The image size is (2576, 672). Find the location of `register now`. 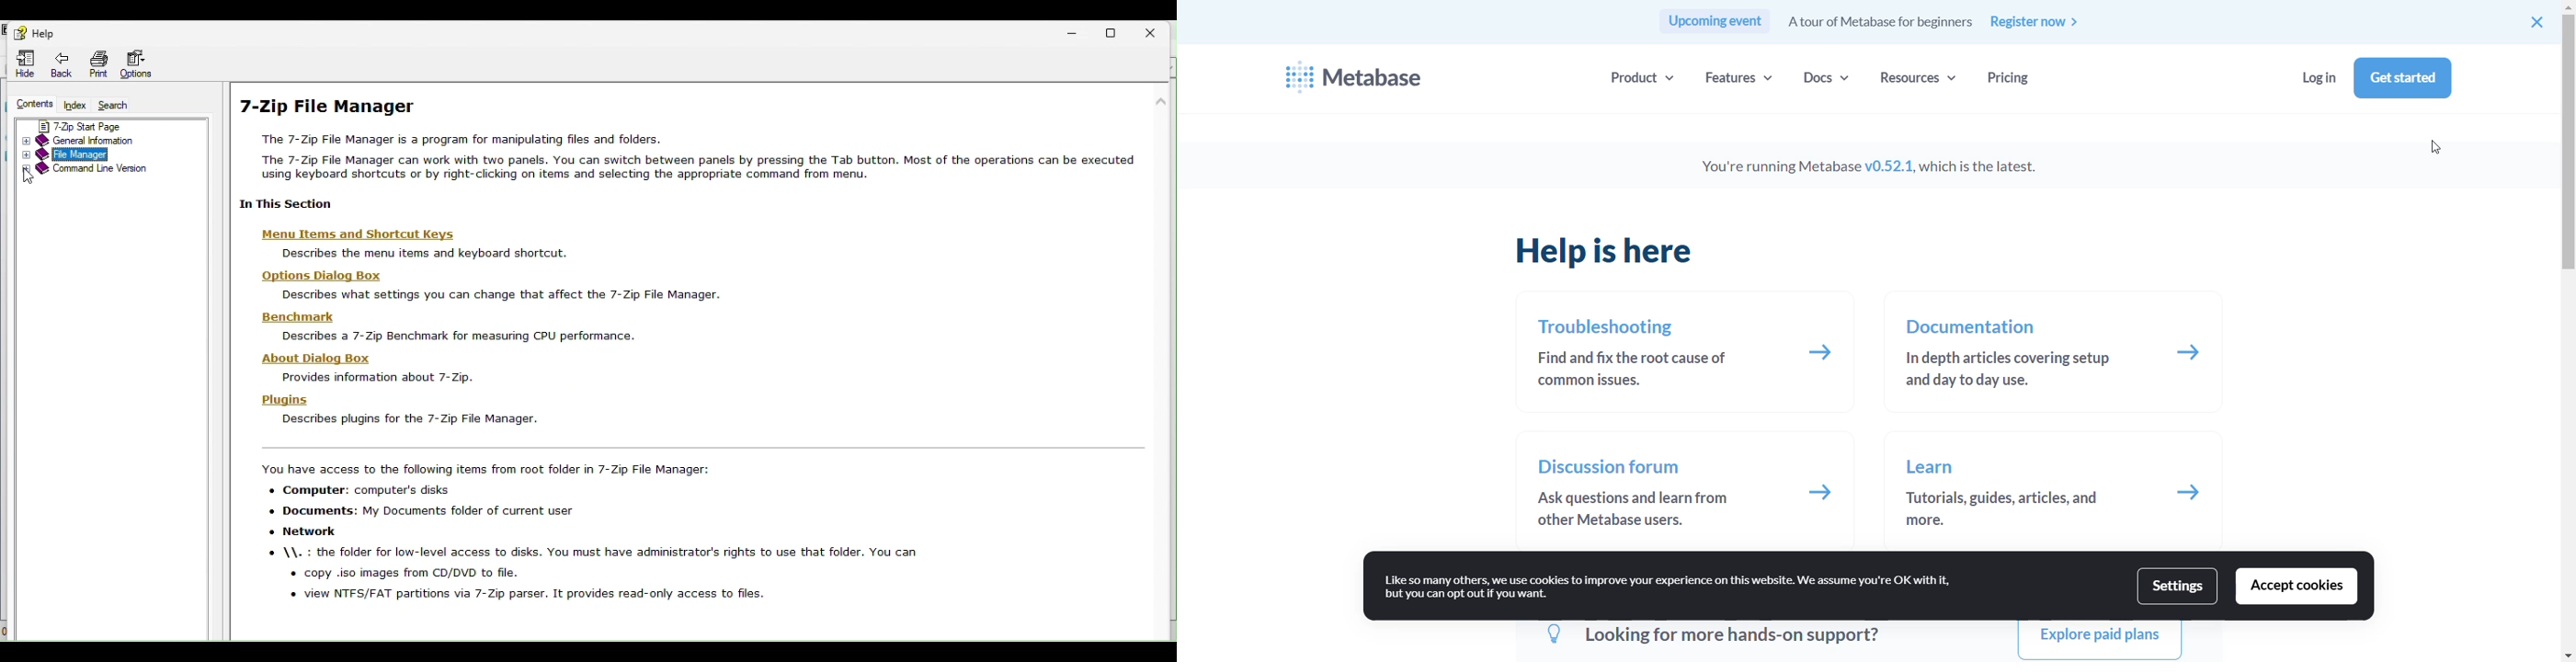

register now is located at coordinates (2046, 23).